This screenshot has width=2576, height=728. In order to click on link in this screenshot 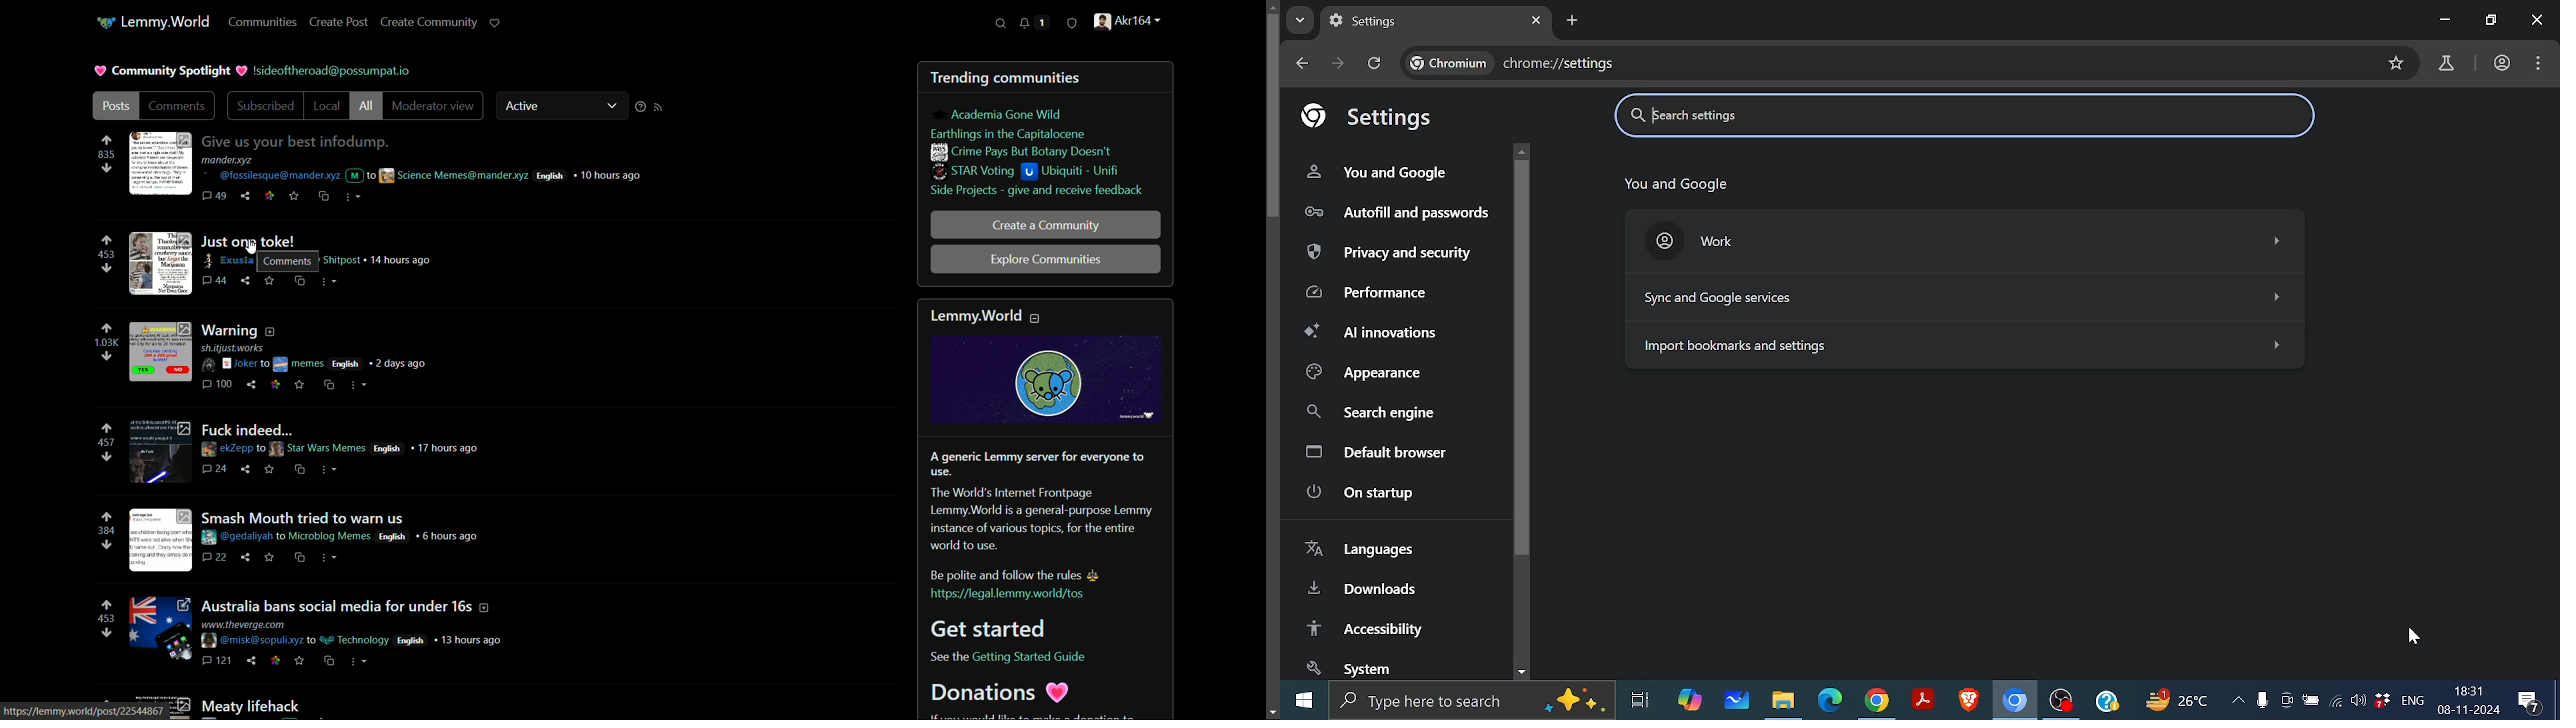, I will do `click(275, 661)`.